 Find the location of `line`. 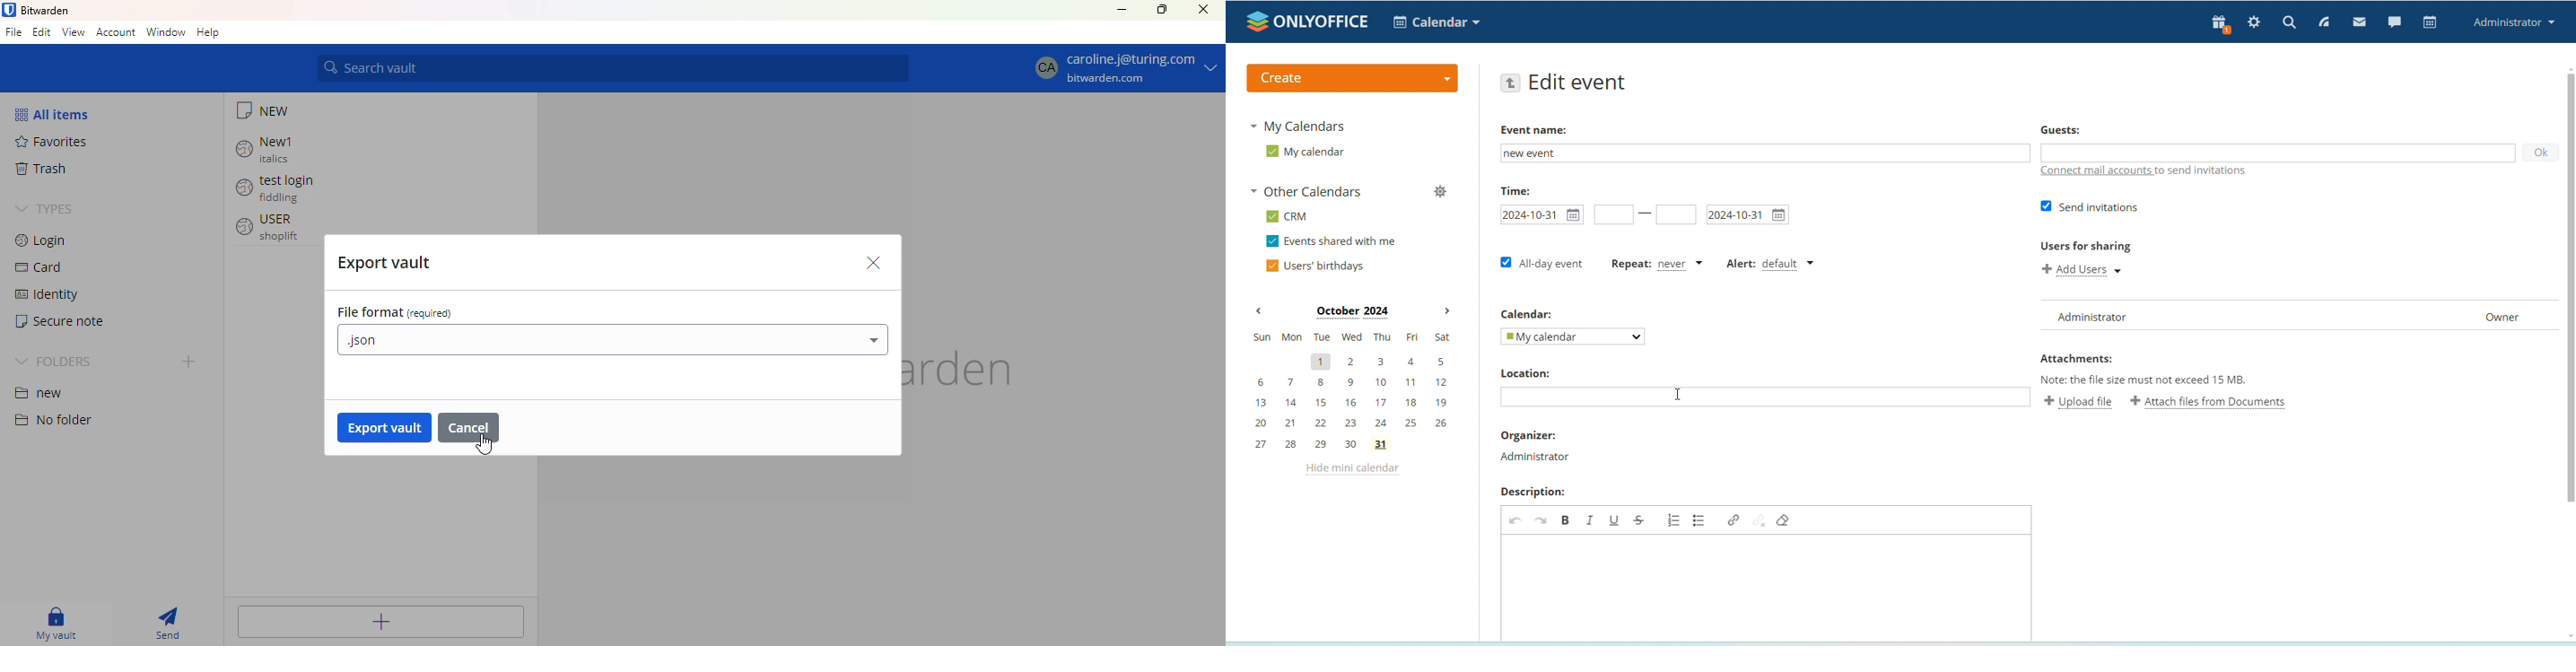

line is located at coordinates (1646, 215).